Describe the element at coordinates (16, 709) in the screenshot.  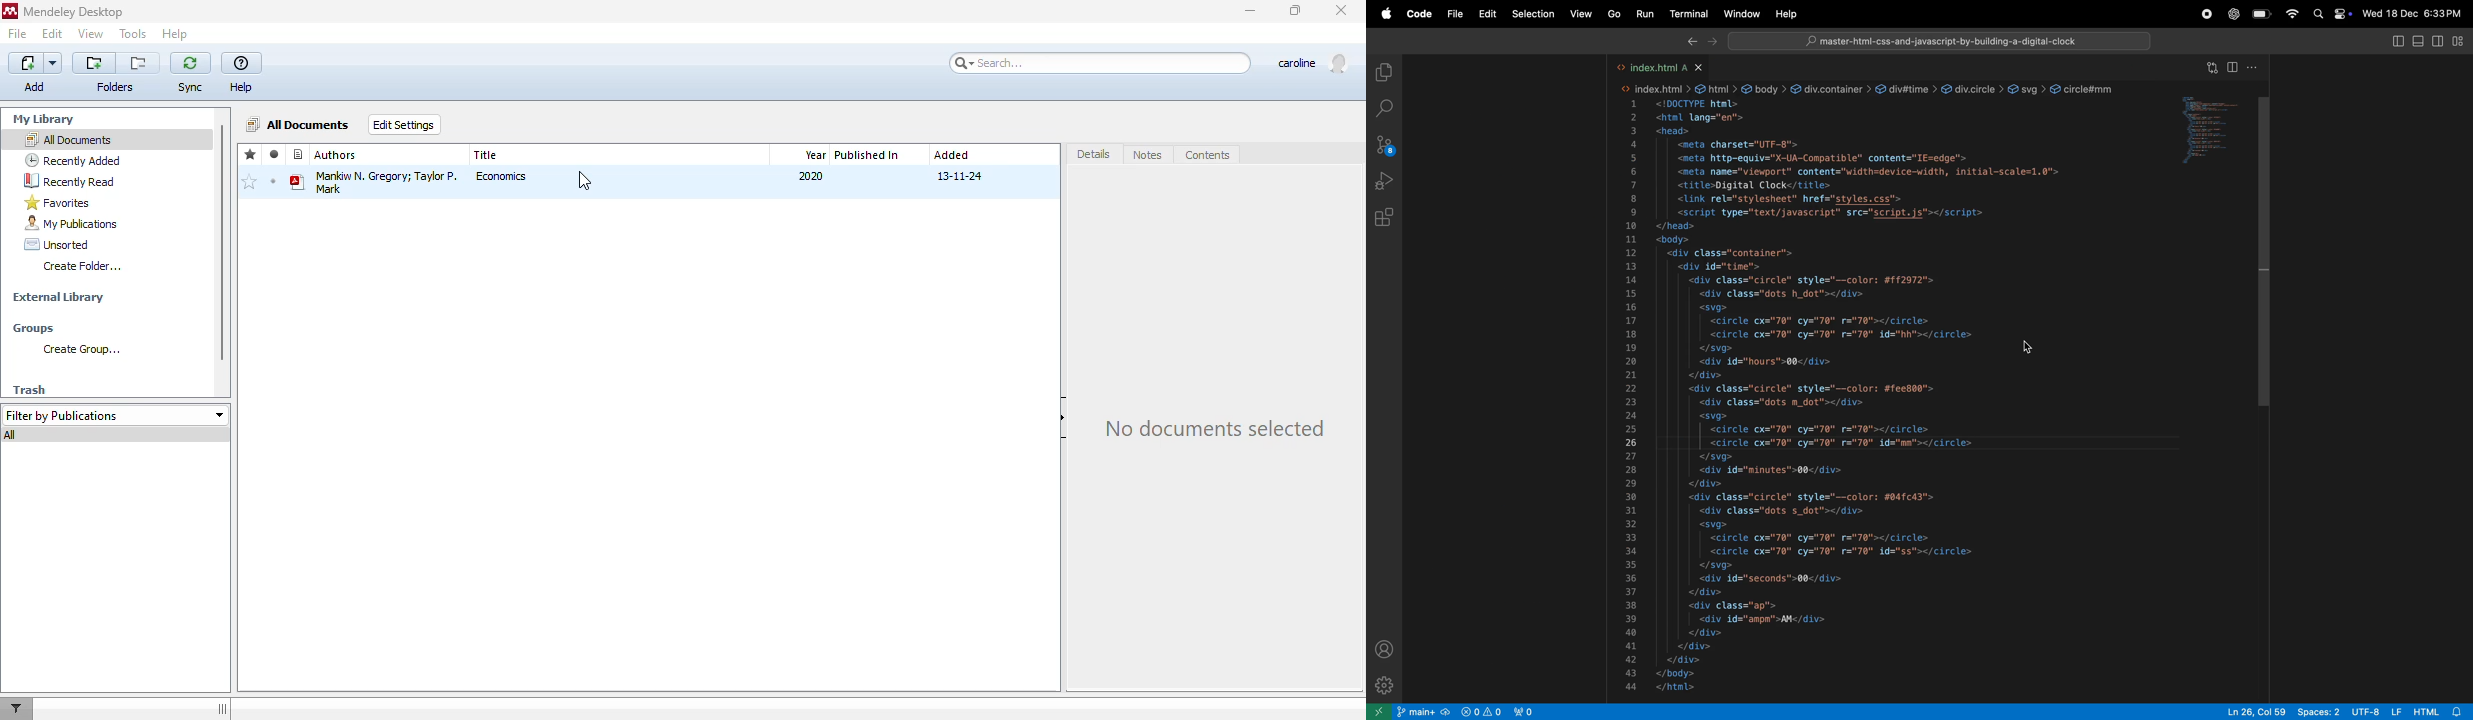
I see `filter documents by author, tag or publication.` at that location.